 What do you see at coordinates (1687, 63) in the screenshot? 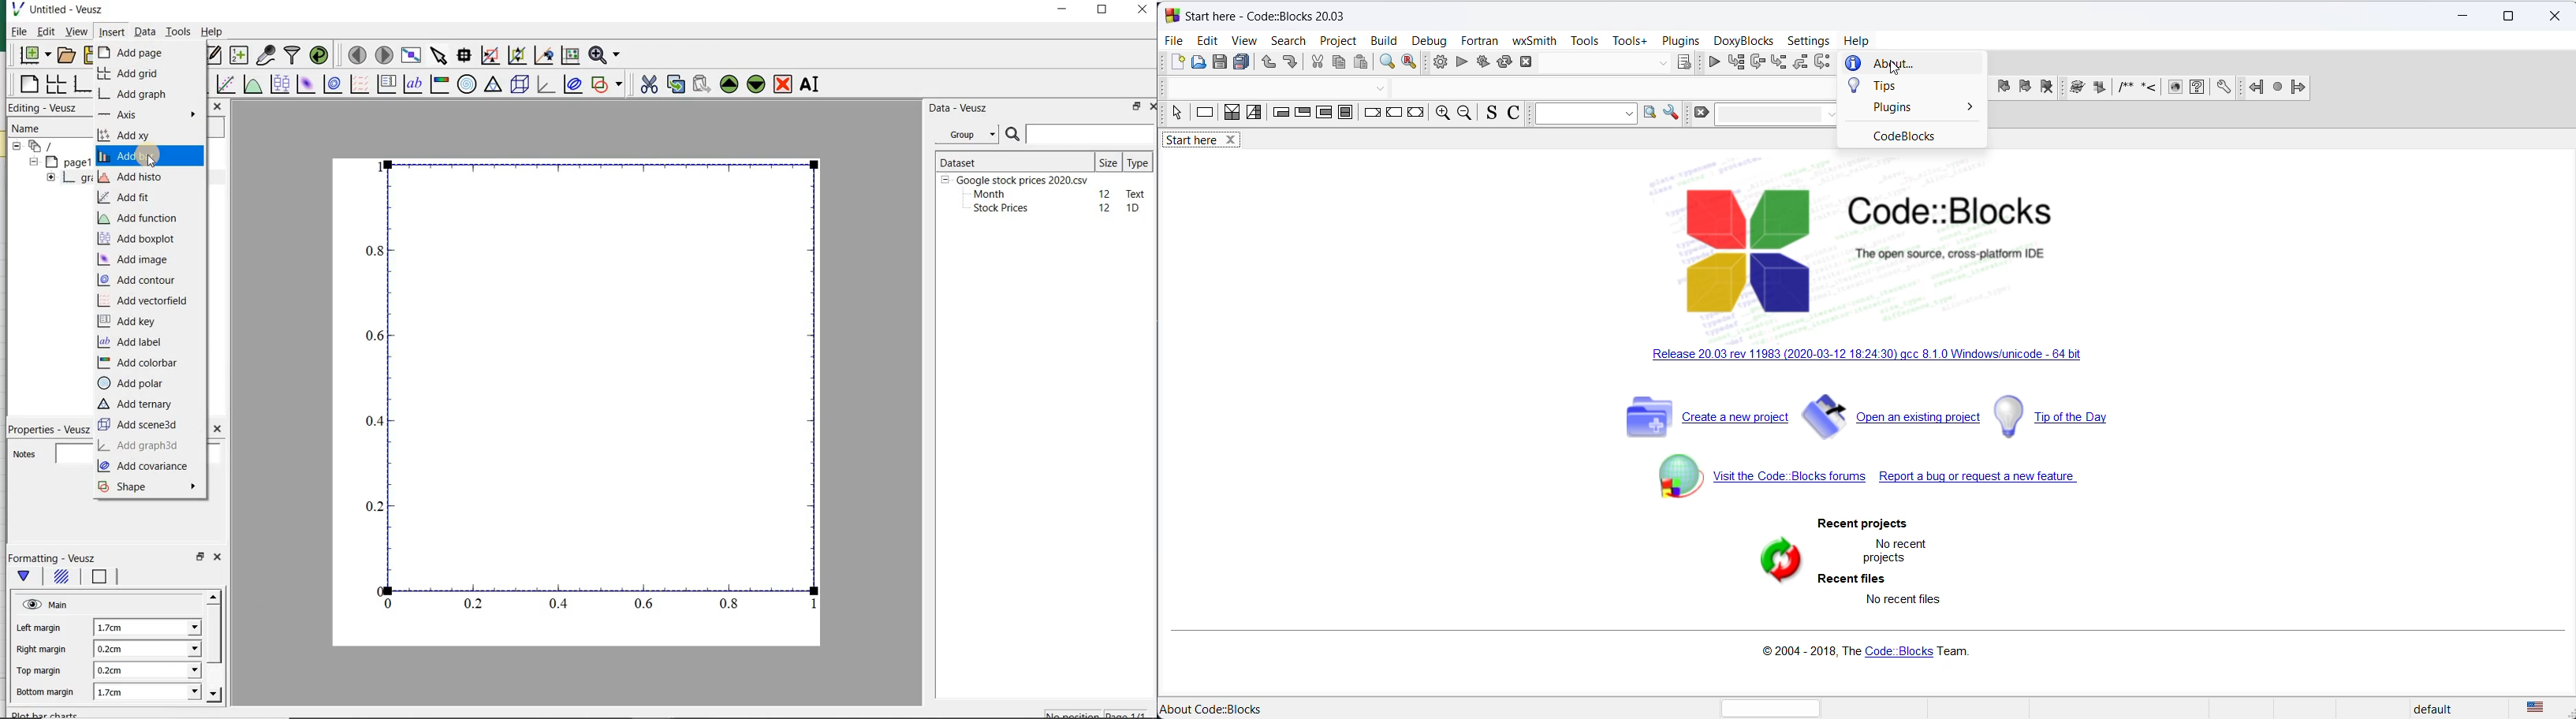
I see `target dialog` at bounding box center [1687, 63].